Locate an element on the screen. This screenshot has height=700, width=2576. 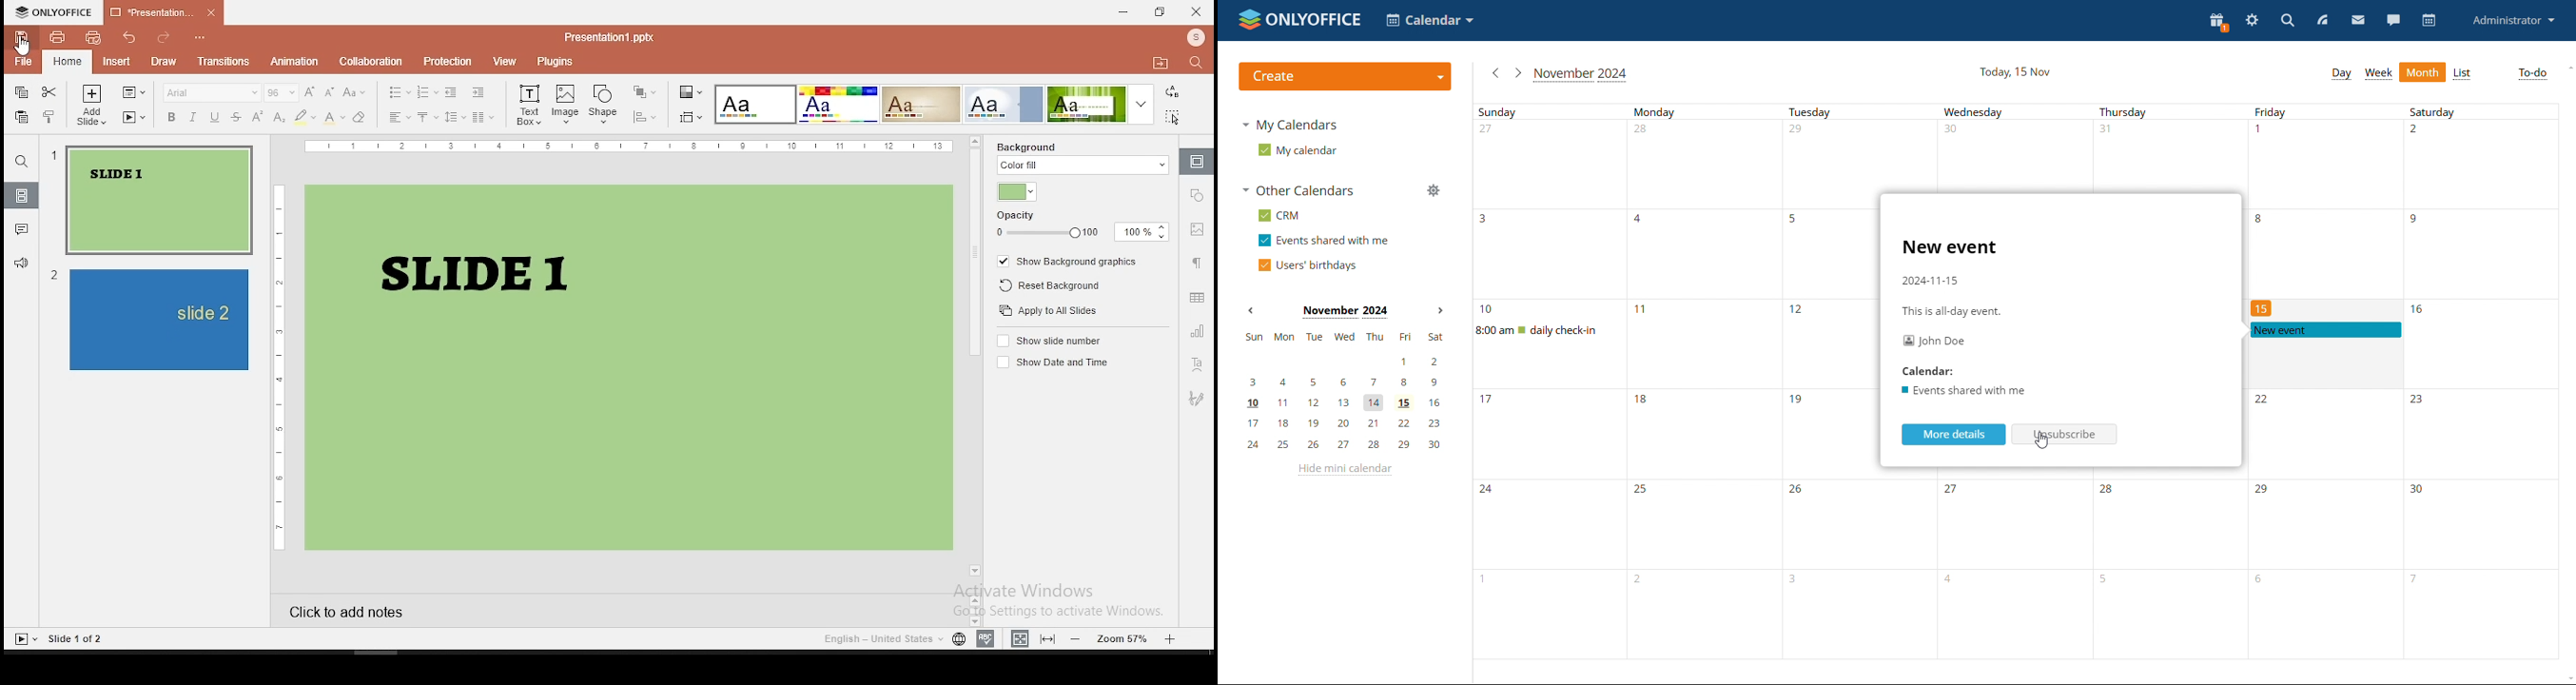
print file is located at coordinates (56, 36).